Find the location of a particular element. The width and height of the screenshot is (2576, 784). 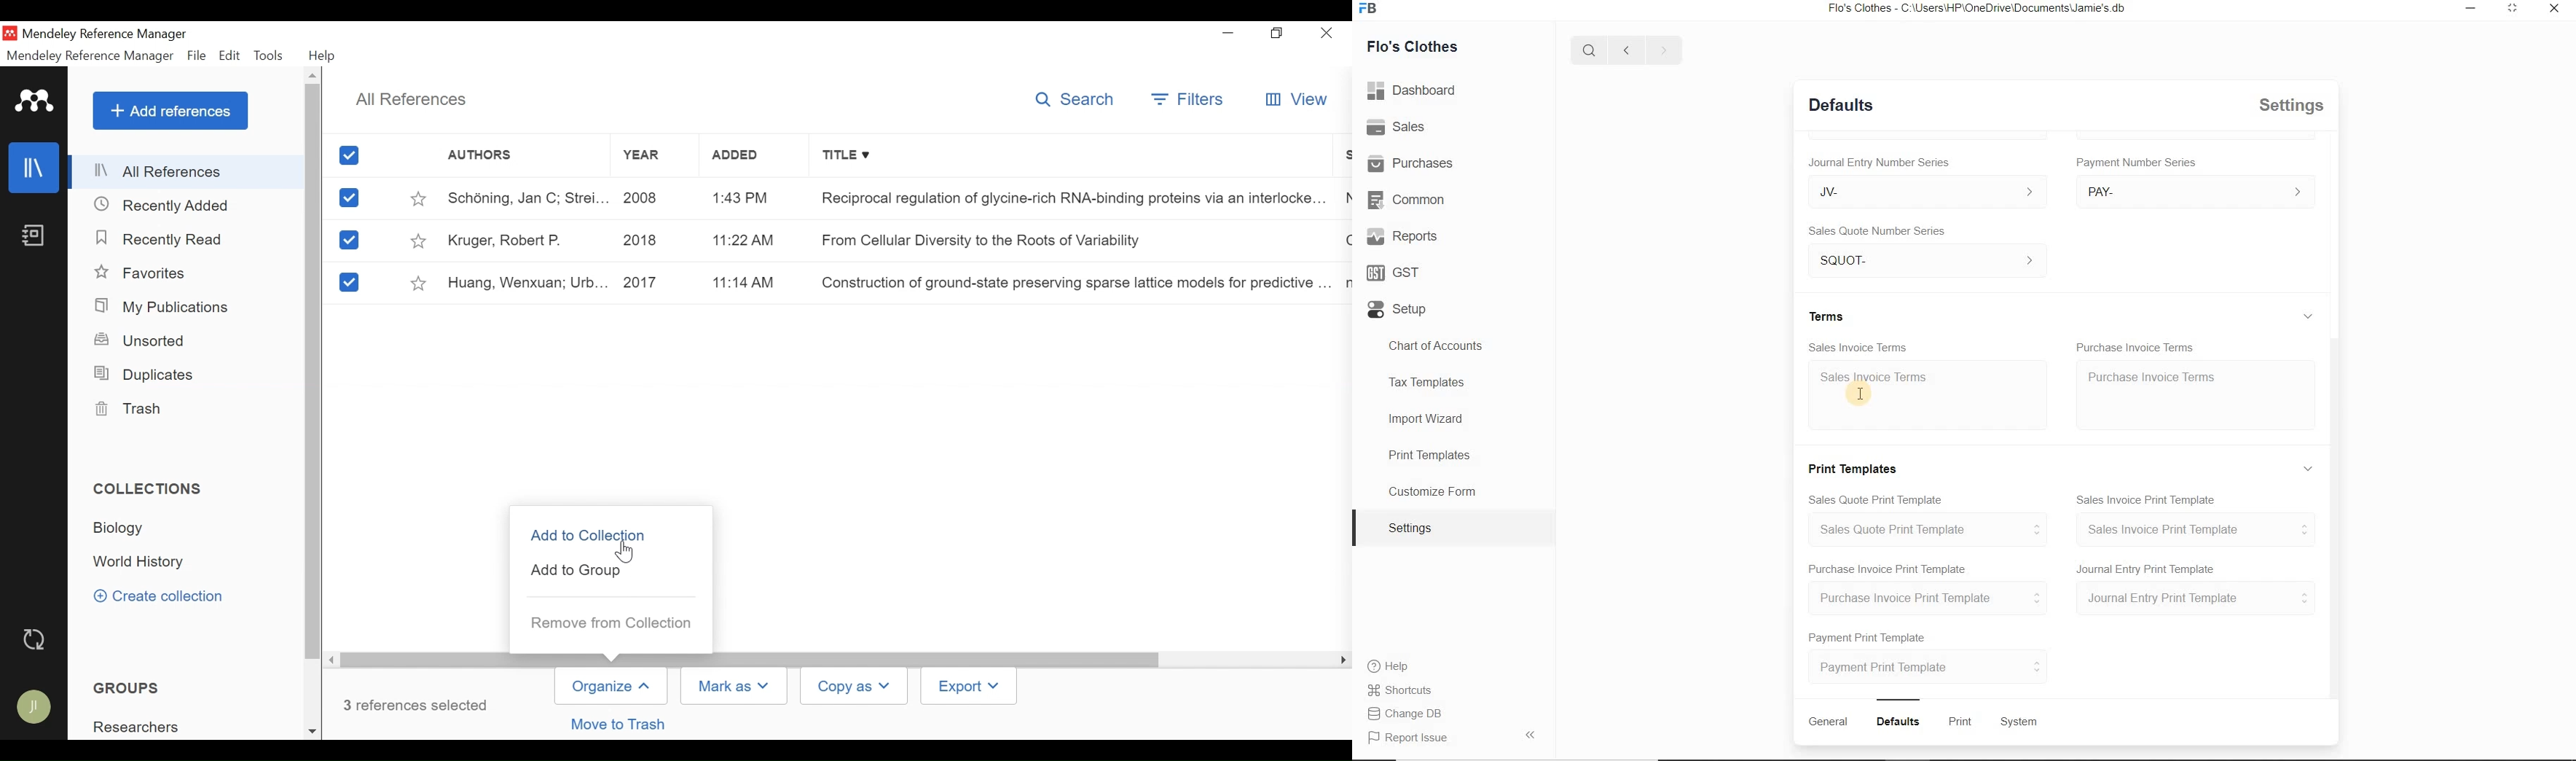

Title is located at coordinates (1068, 158).